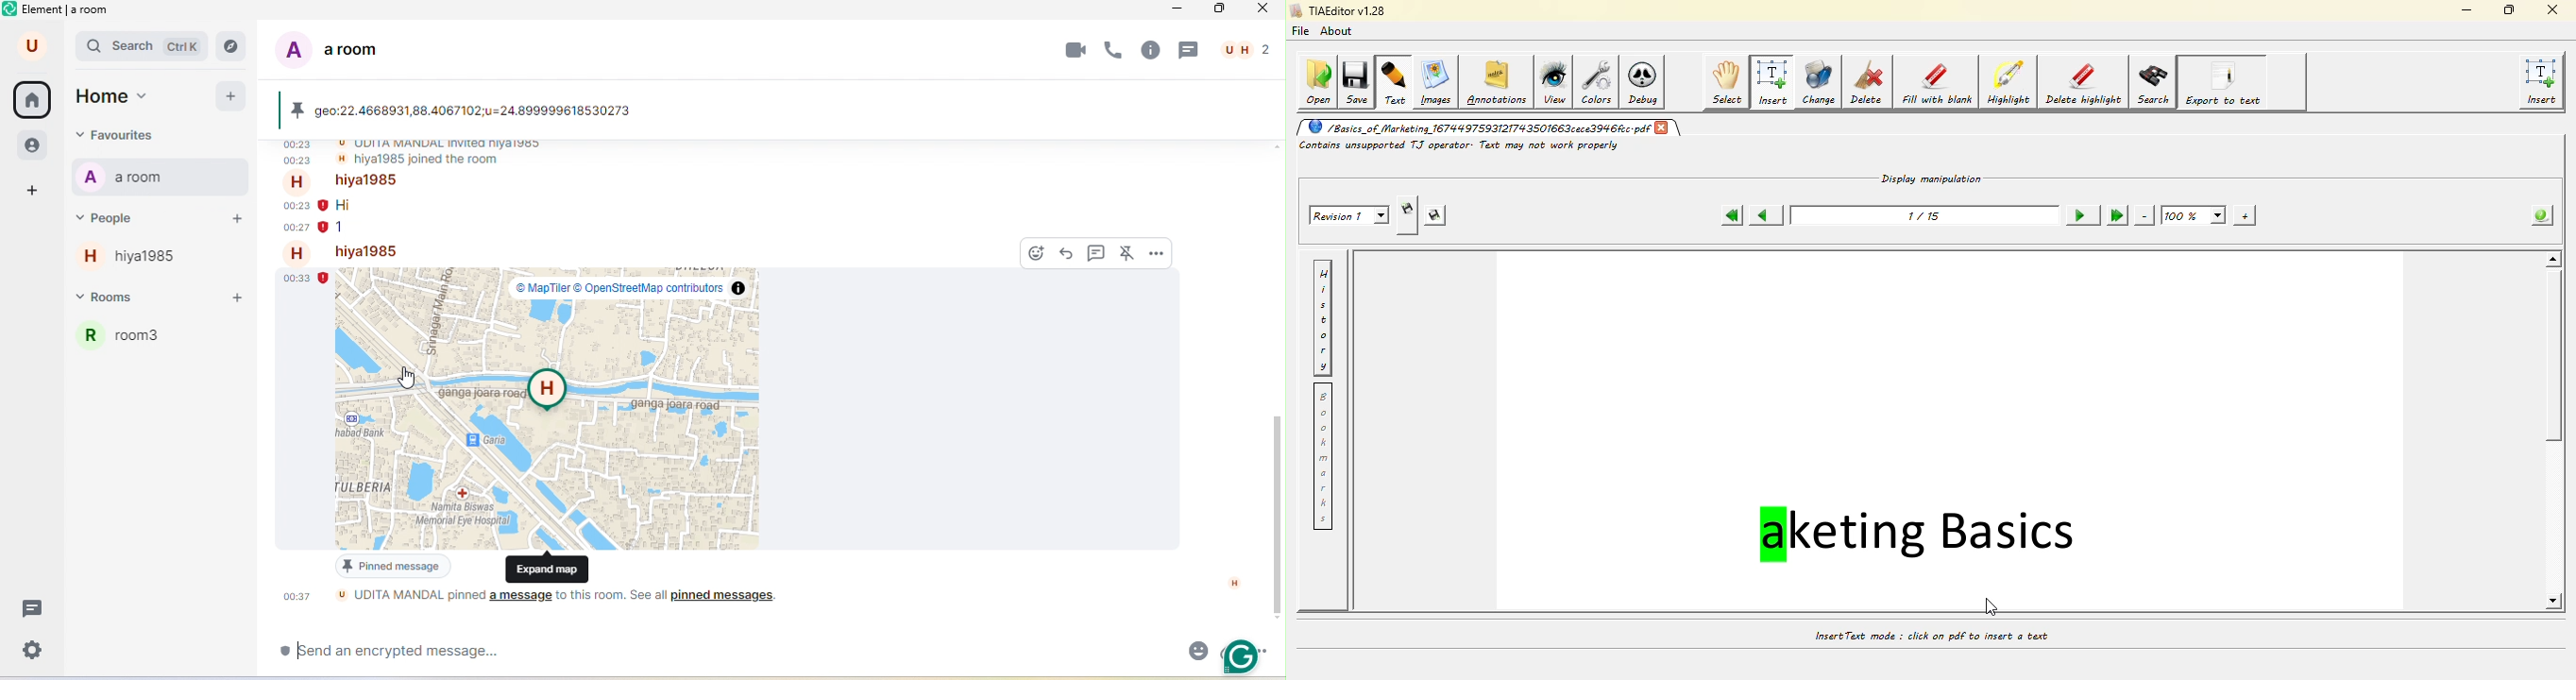 This screenshot has height=700, width=2576. What do you see at coordinates (402, 655) in the screenshot?
I see `send an encrypted messege` at bounding box center [402, 655].